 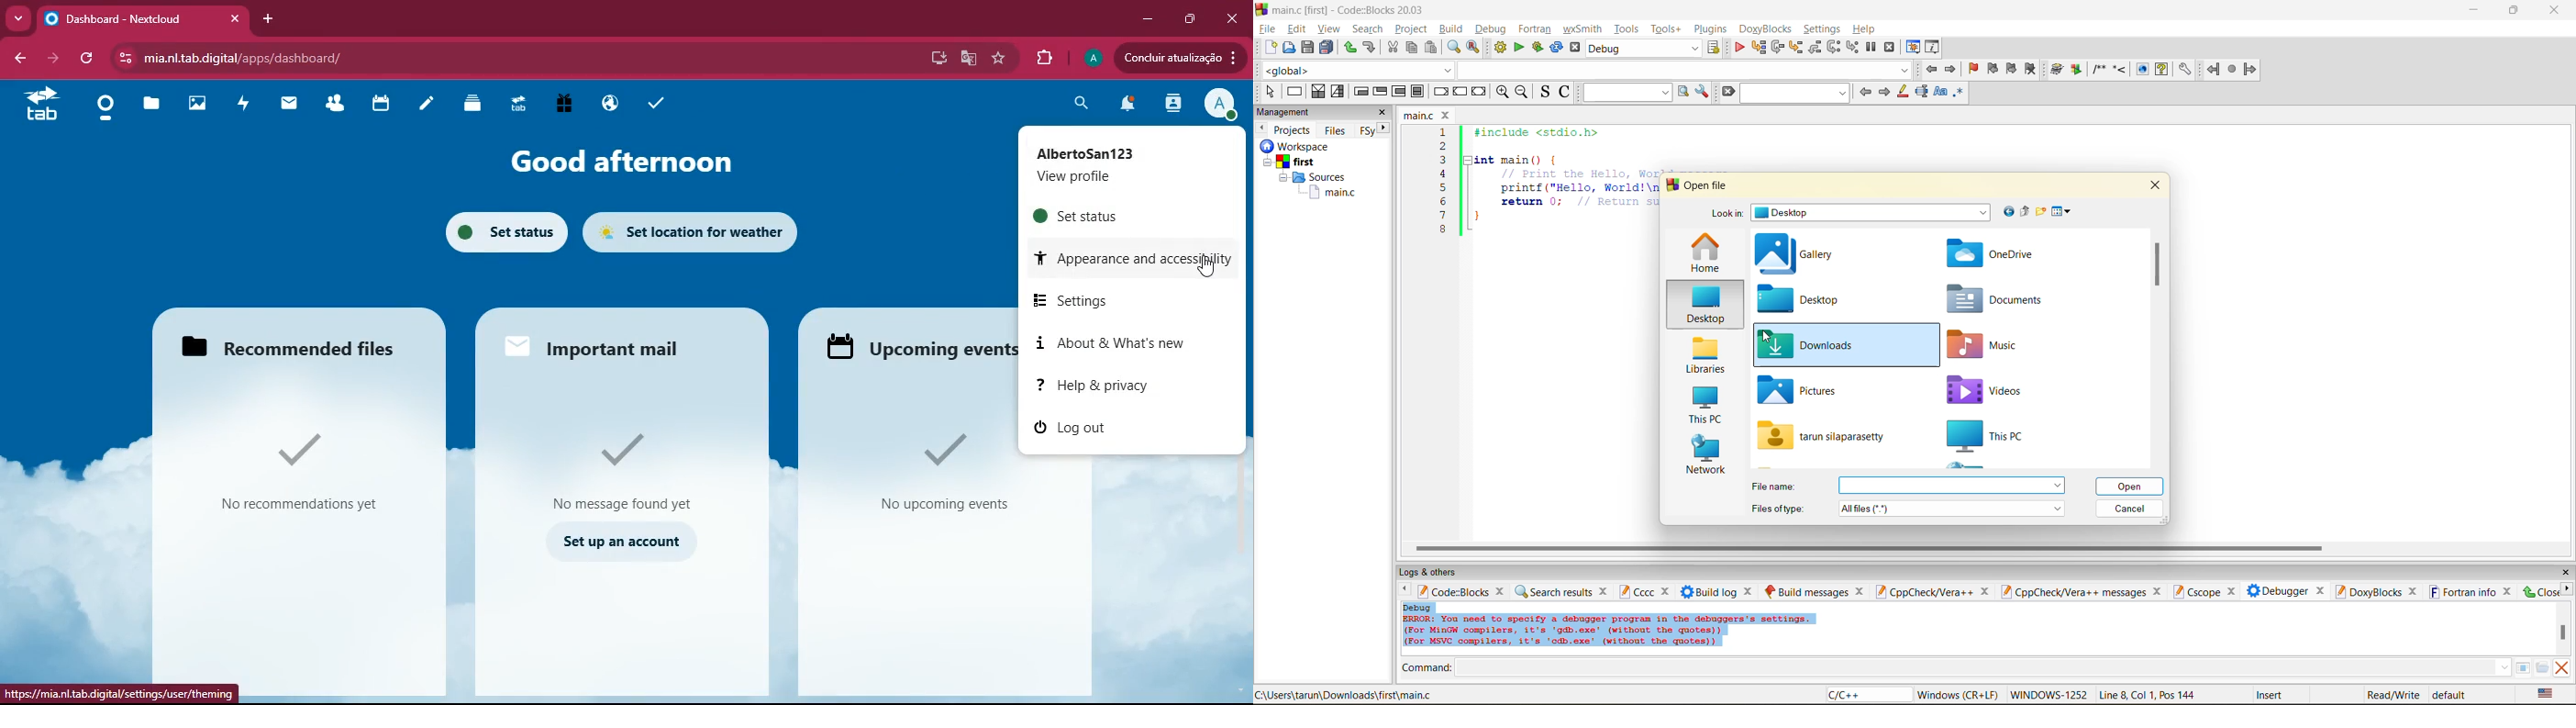 I want to click on code:blocks, so click(x=1453, y=591).